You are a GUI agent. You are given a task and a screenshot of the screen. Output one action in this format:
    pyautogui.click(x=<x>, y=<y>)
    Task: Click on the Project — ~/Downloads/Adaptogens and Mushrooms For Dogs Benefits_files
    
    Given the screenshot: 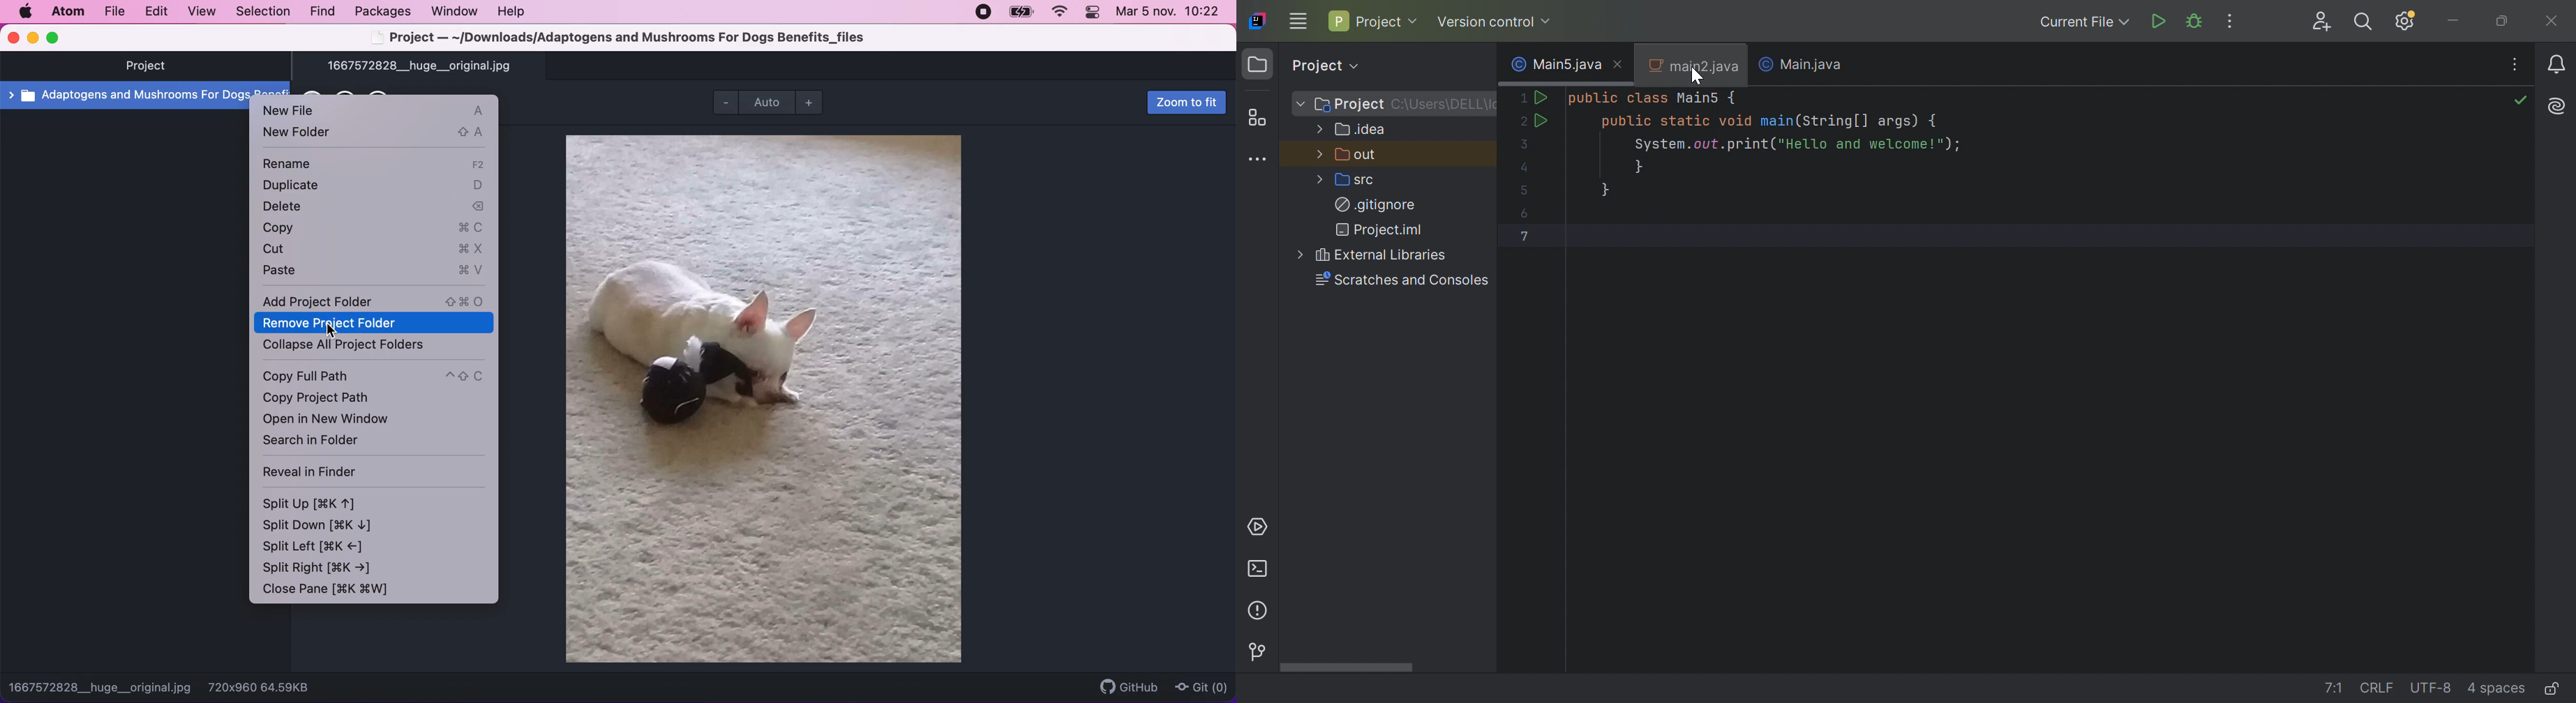 What is the action you would take?
    pyautogui.click(x=612, y=38)
    